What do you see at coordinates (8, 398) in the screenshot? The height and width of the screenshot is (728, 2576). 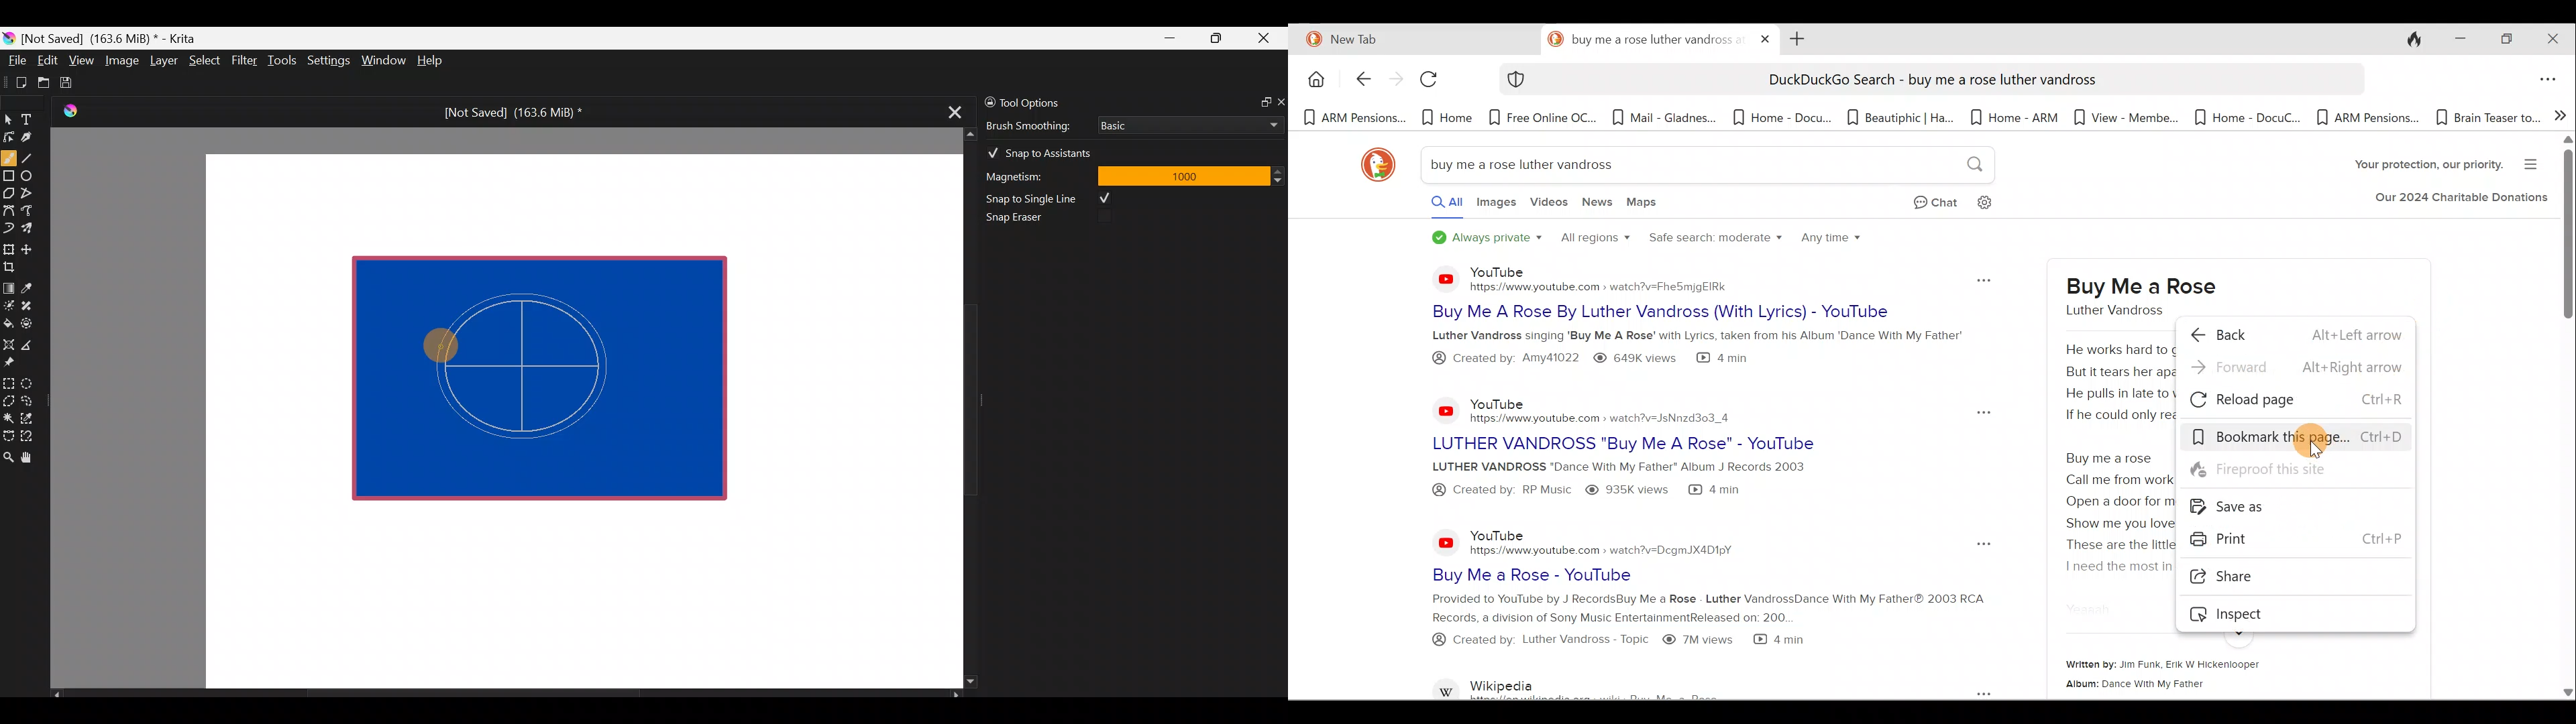 I see `Polygonal section tool` at bounding box center [8, 398].